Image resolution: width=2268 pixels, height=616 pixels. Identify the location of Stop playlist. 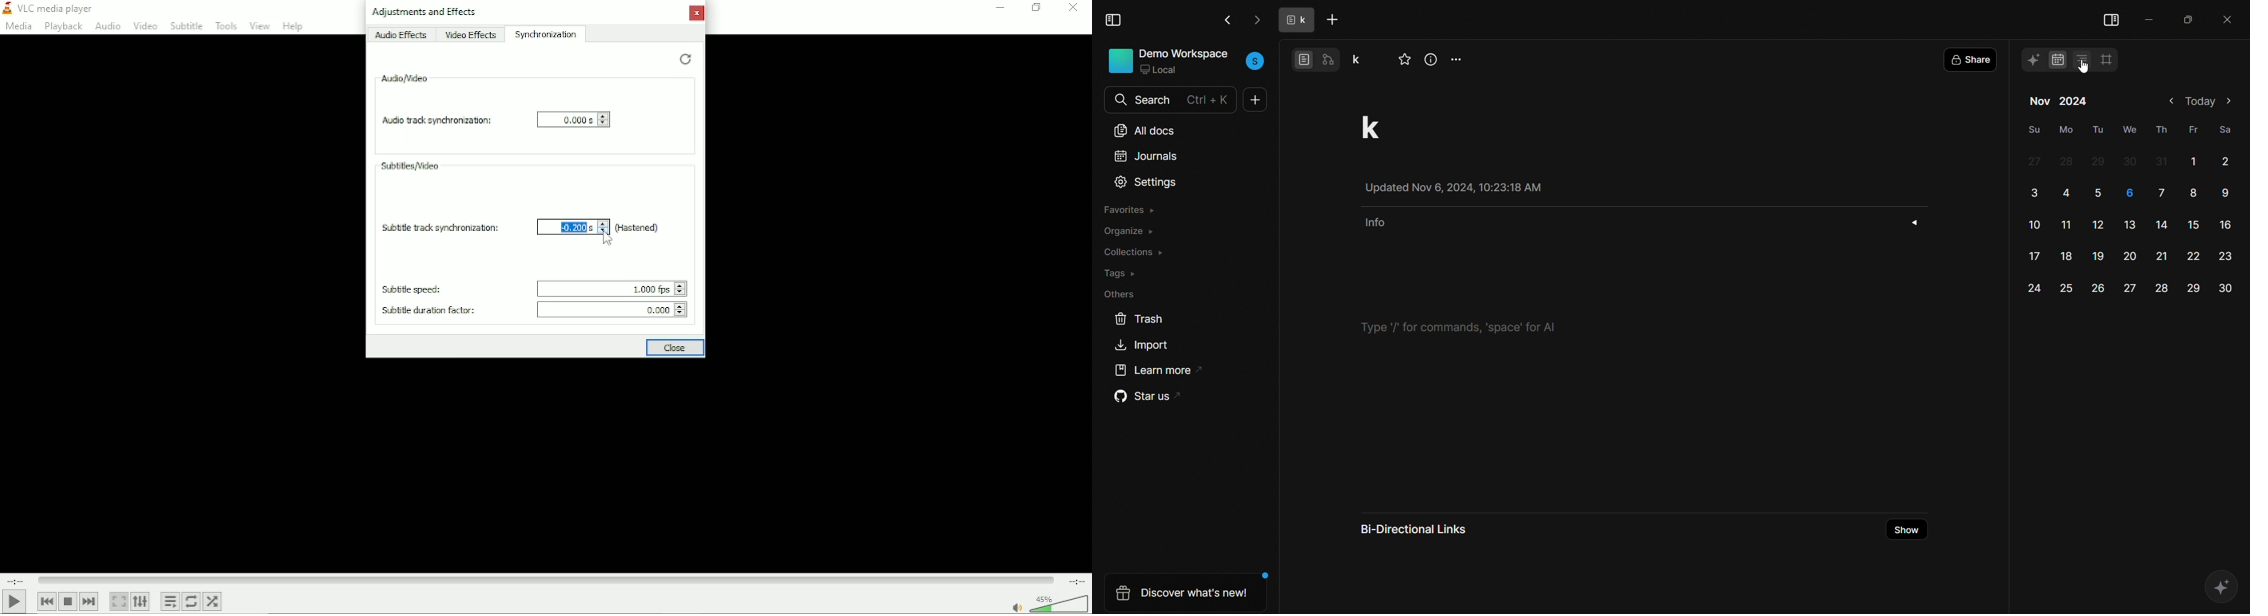
(69, 601).